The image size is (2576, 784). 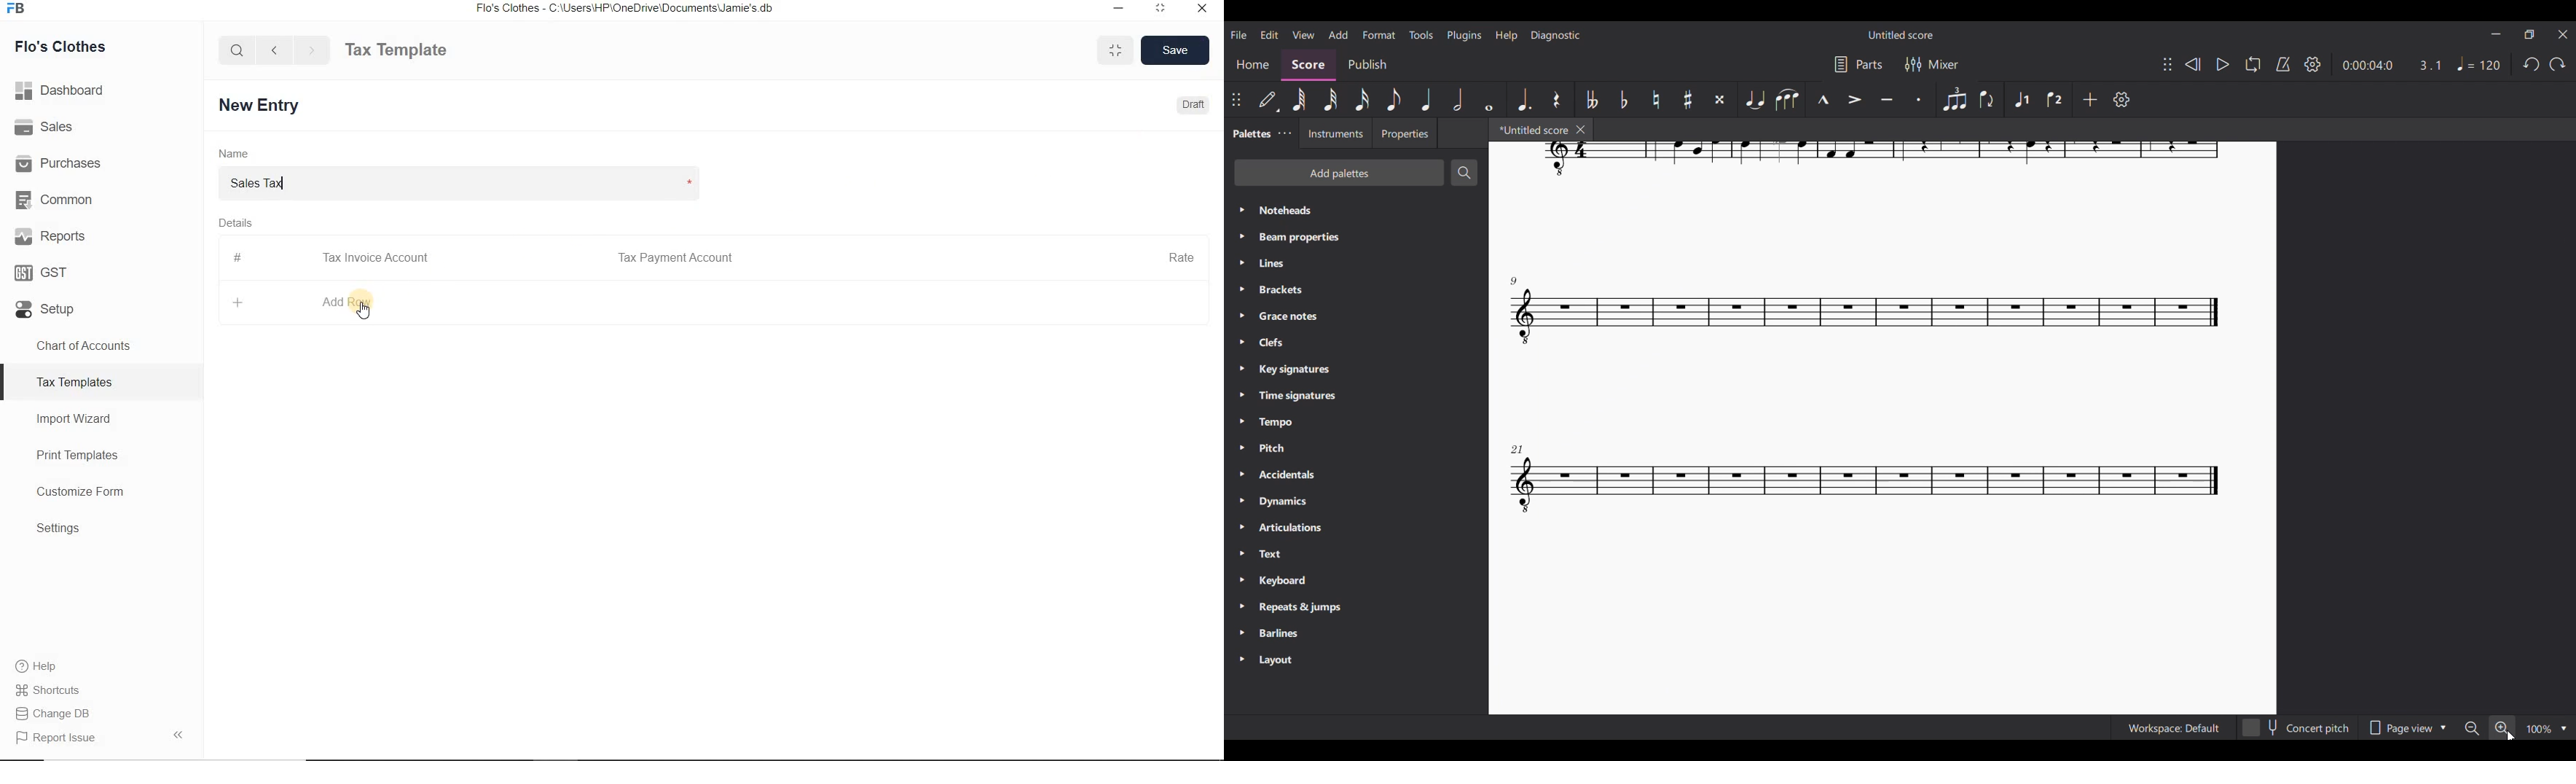 I want to click on Cursor, so click(x=364, y=310).